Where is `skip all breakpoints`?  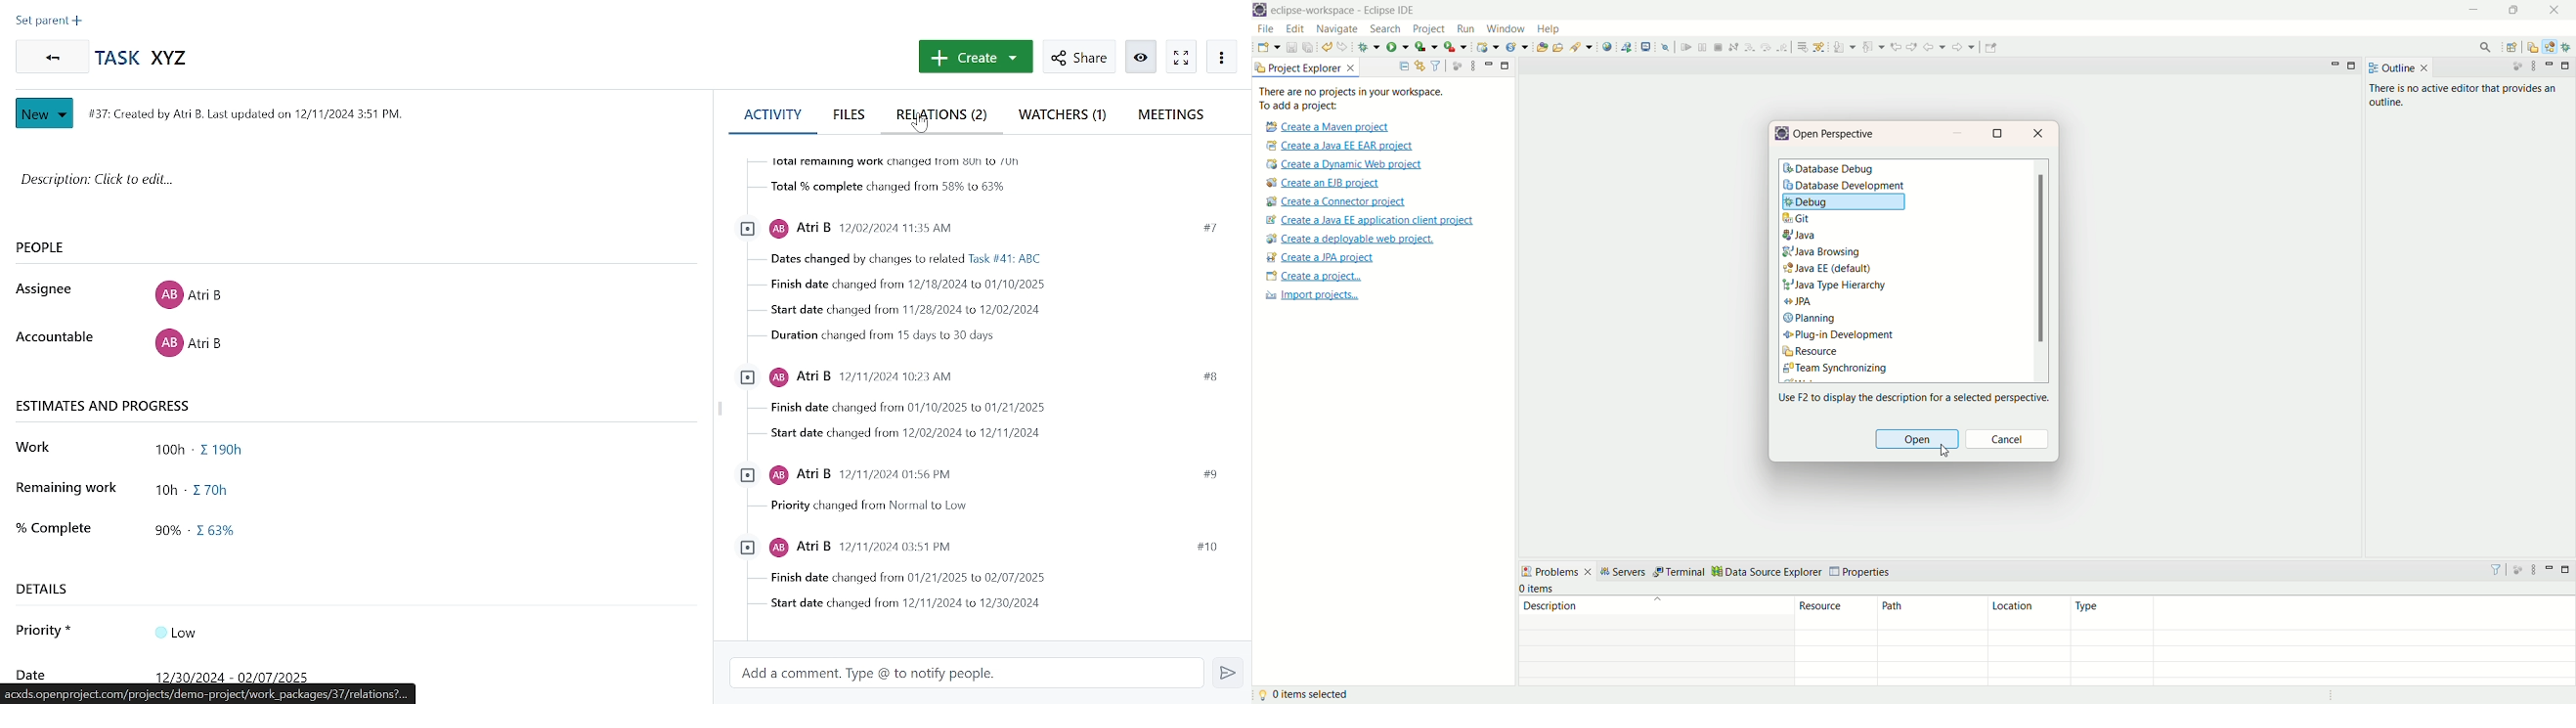
skip all breakpoints is located at coordinates (1665, 48).